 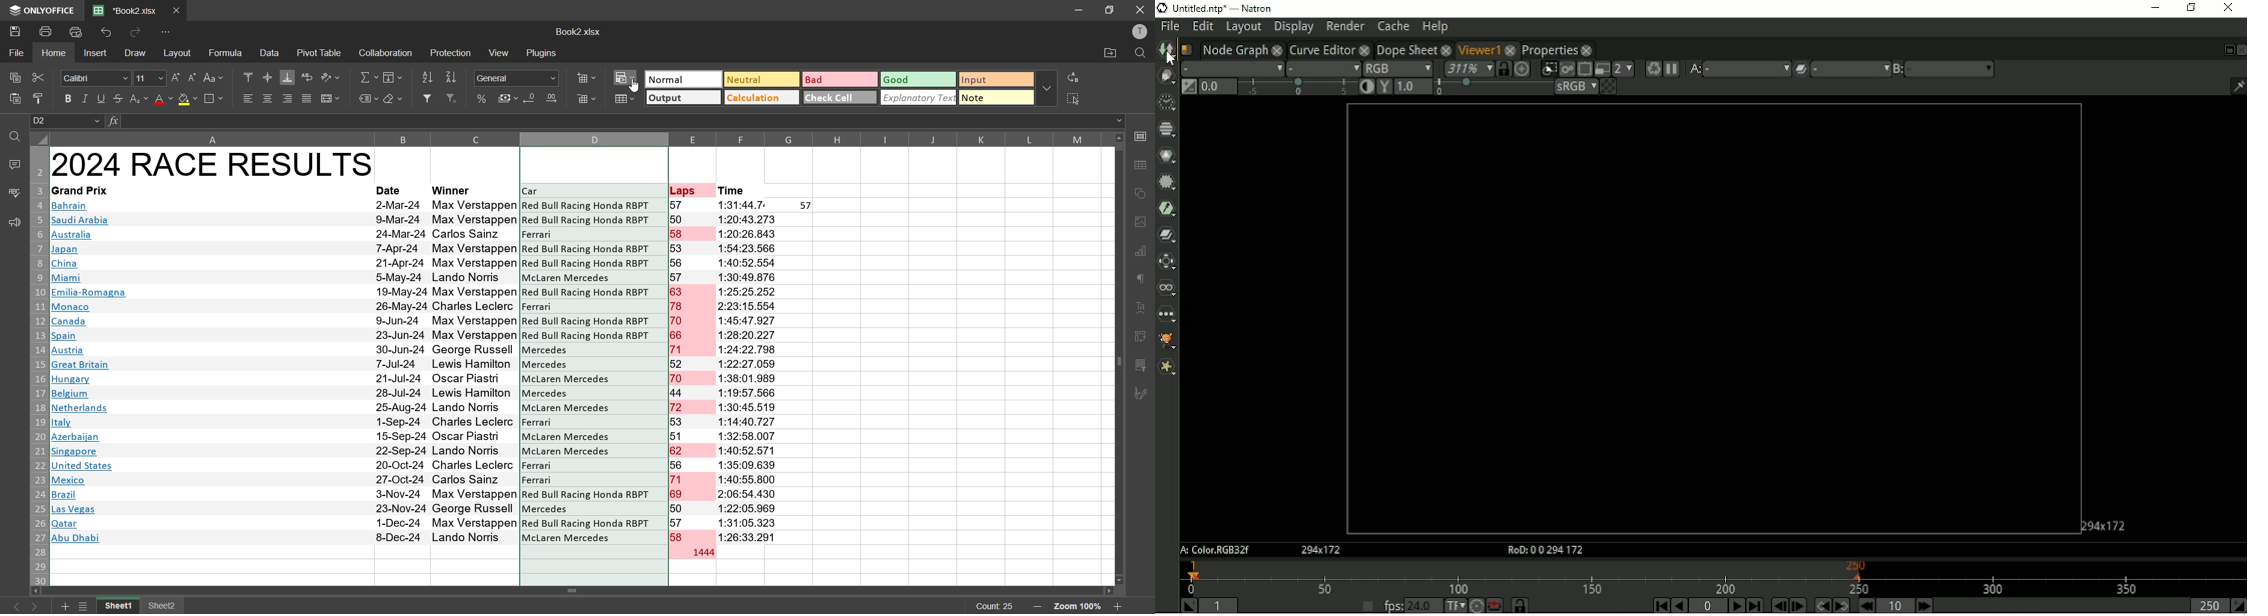 I want to click on align center, so click(x=268, y=98).